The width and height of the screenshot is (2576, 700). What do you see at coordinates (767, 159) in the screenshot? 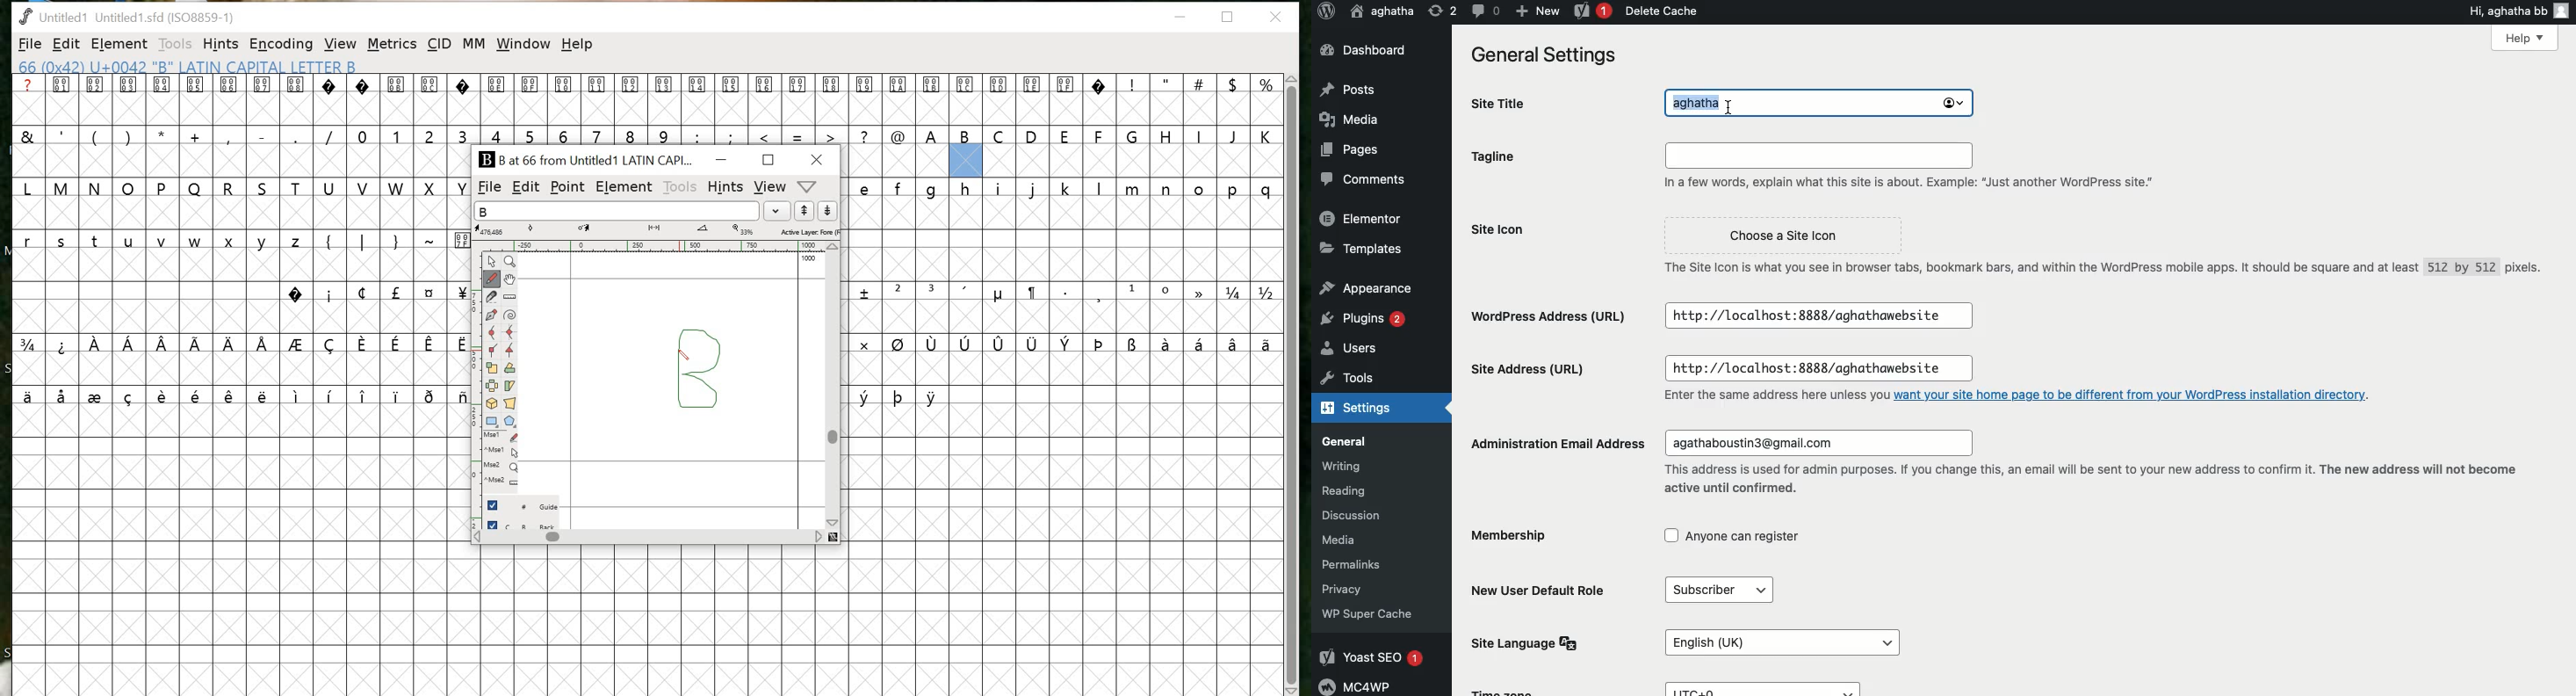
I see `maximize` at bounding box center [767, 159].